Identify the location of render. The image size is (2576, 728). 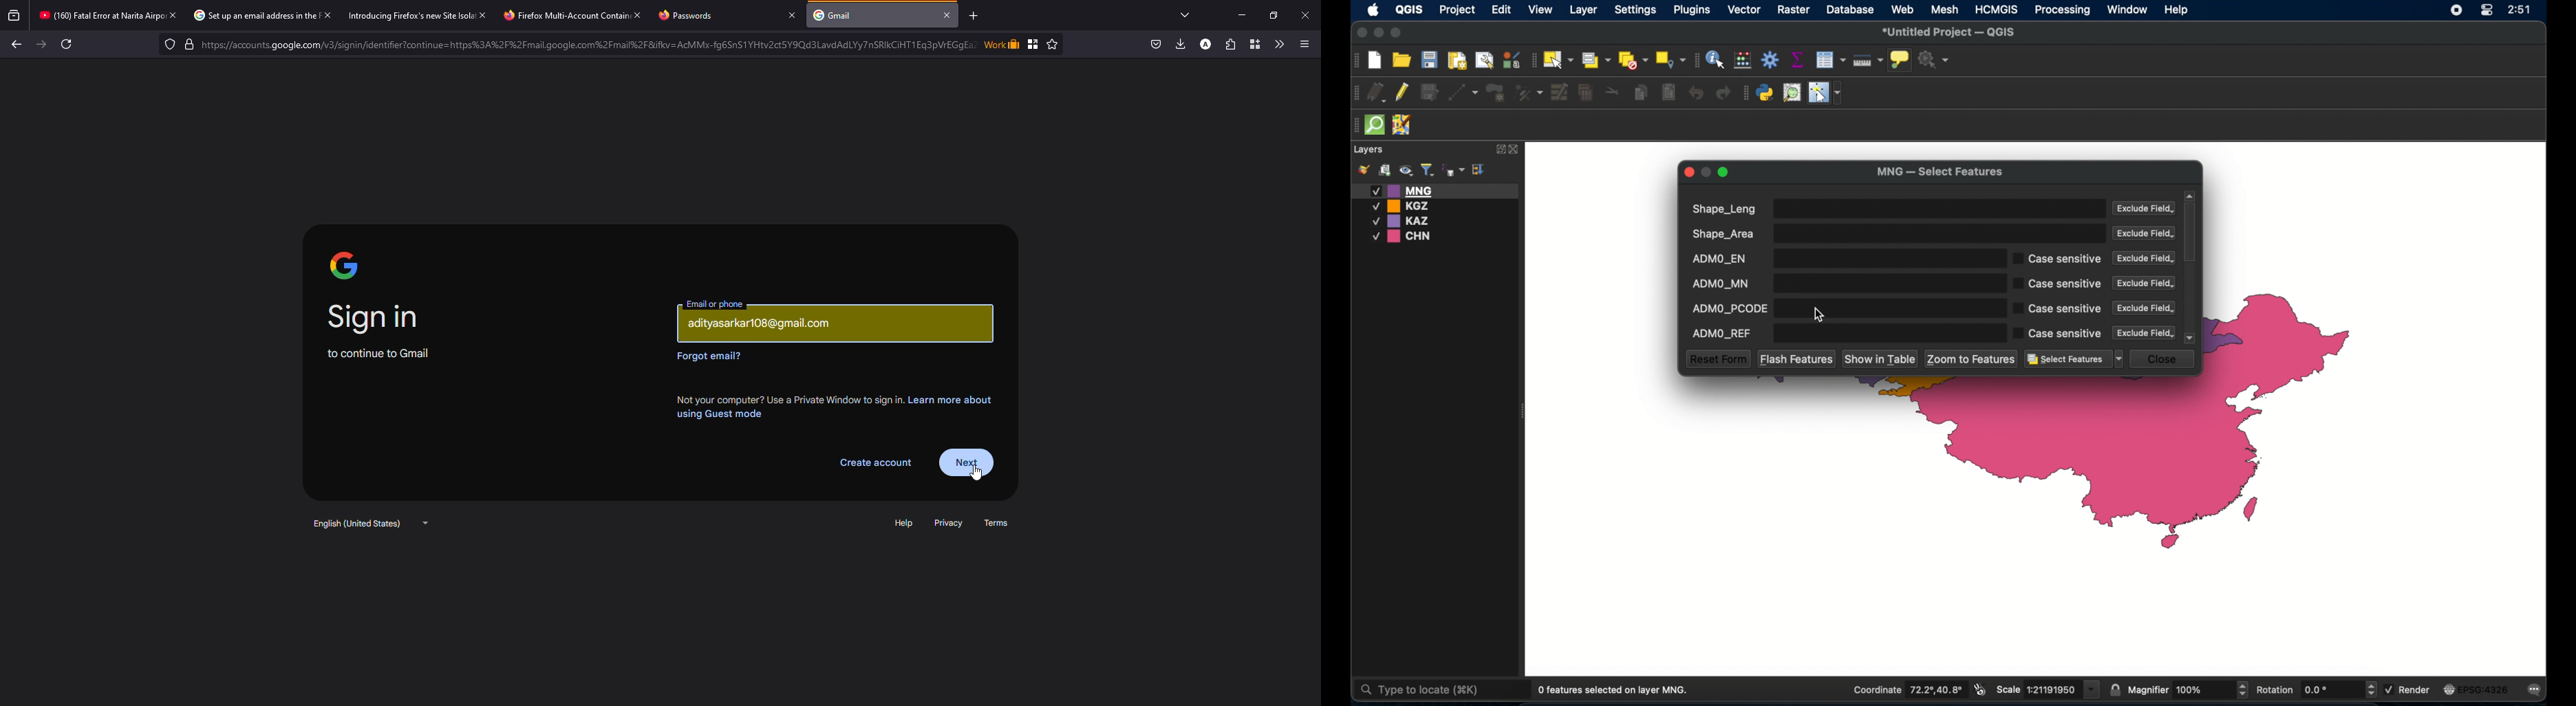
(2411, 689).